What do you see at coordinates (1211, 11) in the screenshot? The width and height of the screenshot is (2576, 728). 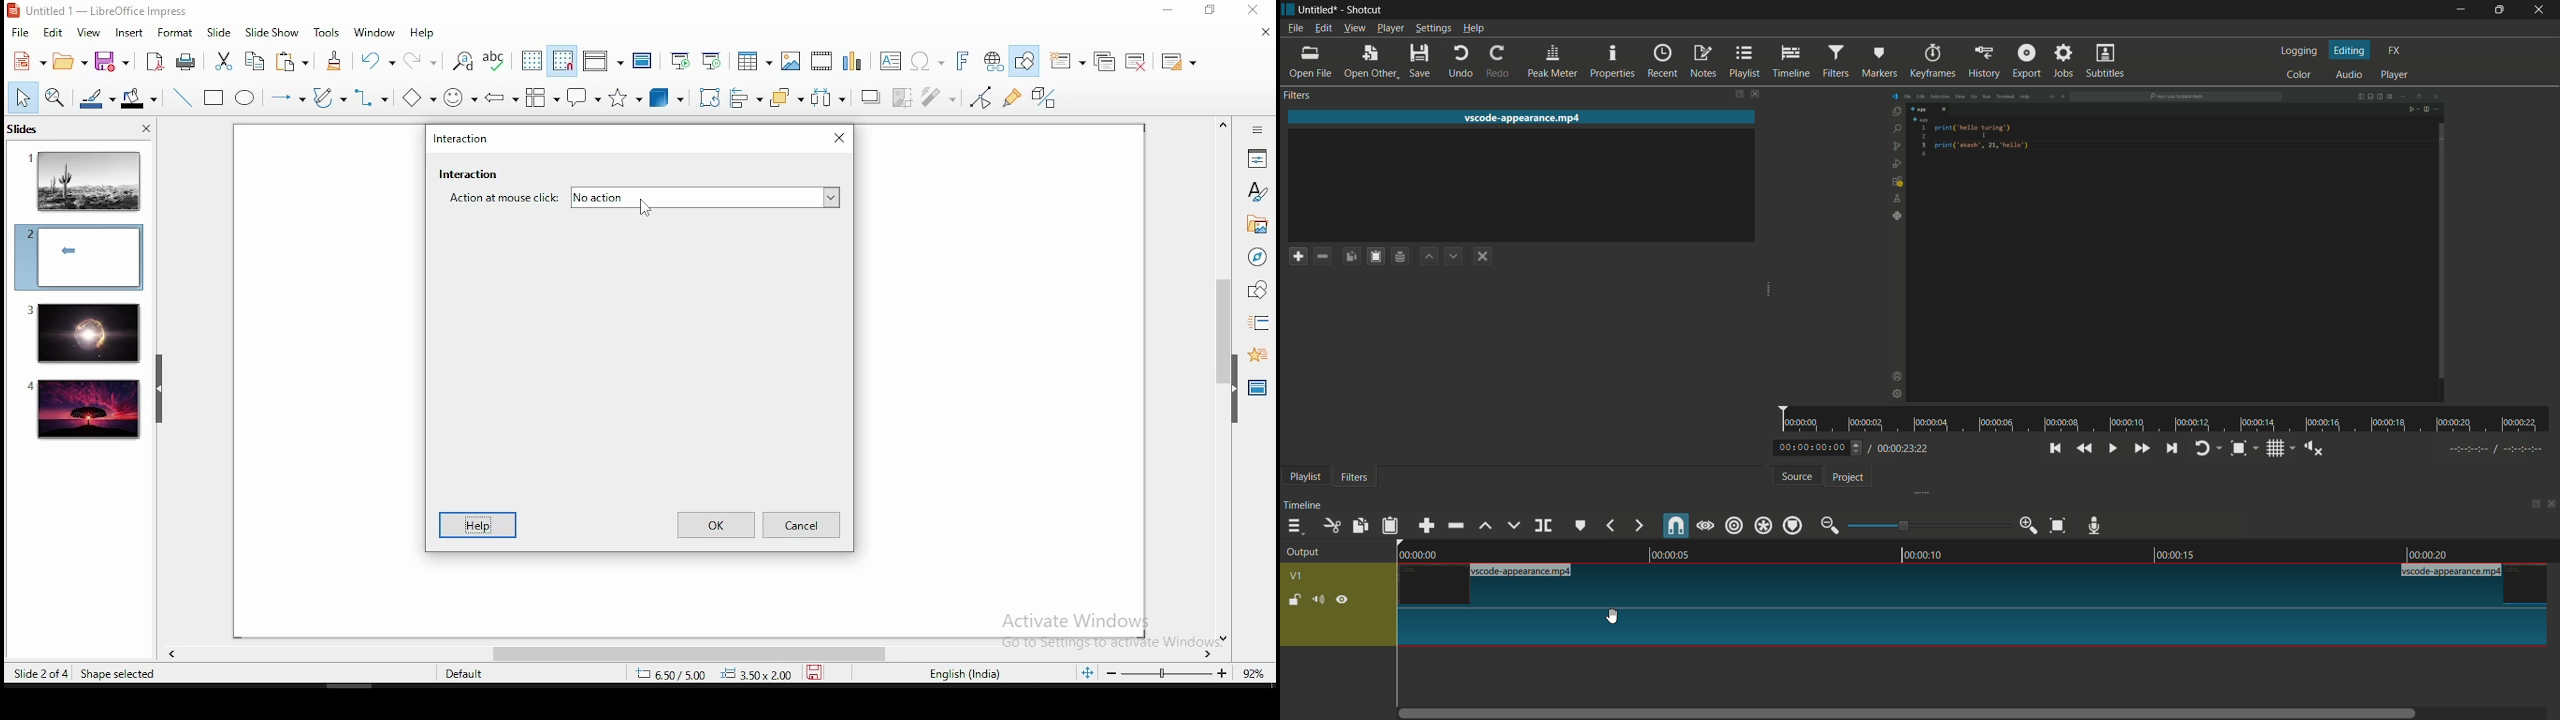 I see `restore` at bounding box center [1211, 11].